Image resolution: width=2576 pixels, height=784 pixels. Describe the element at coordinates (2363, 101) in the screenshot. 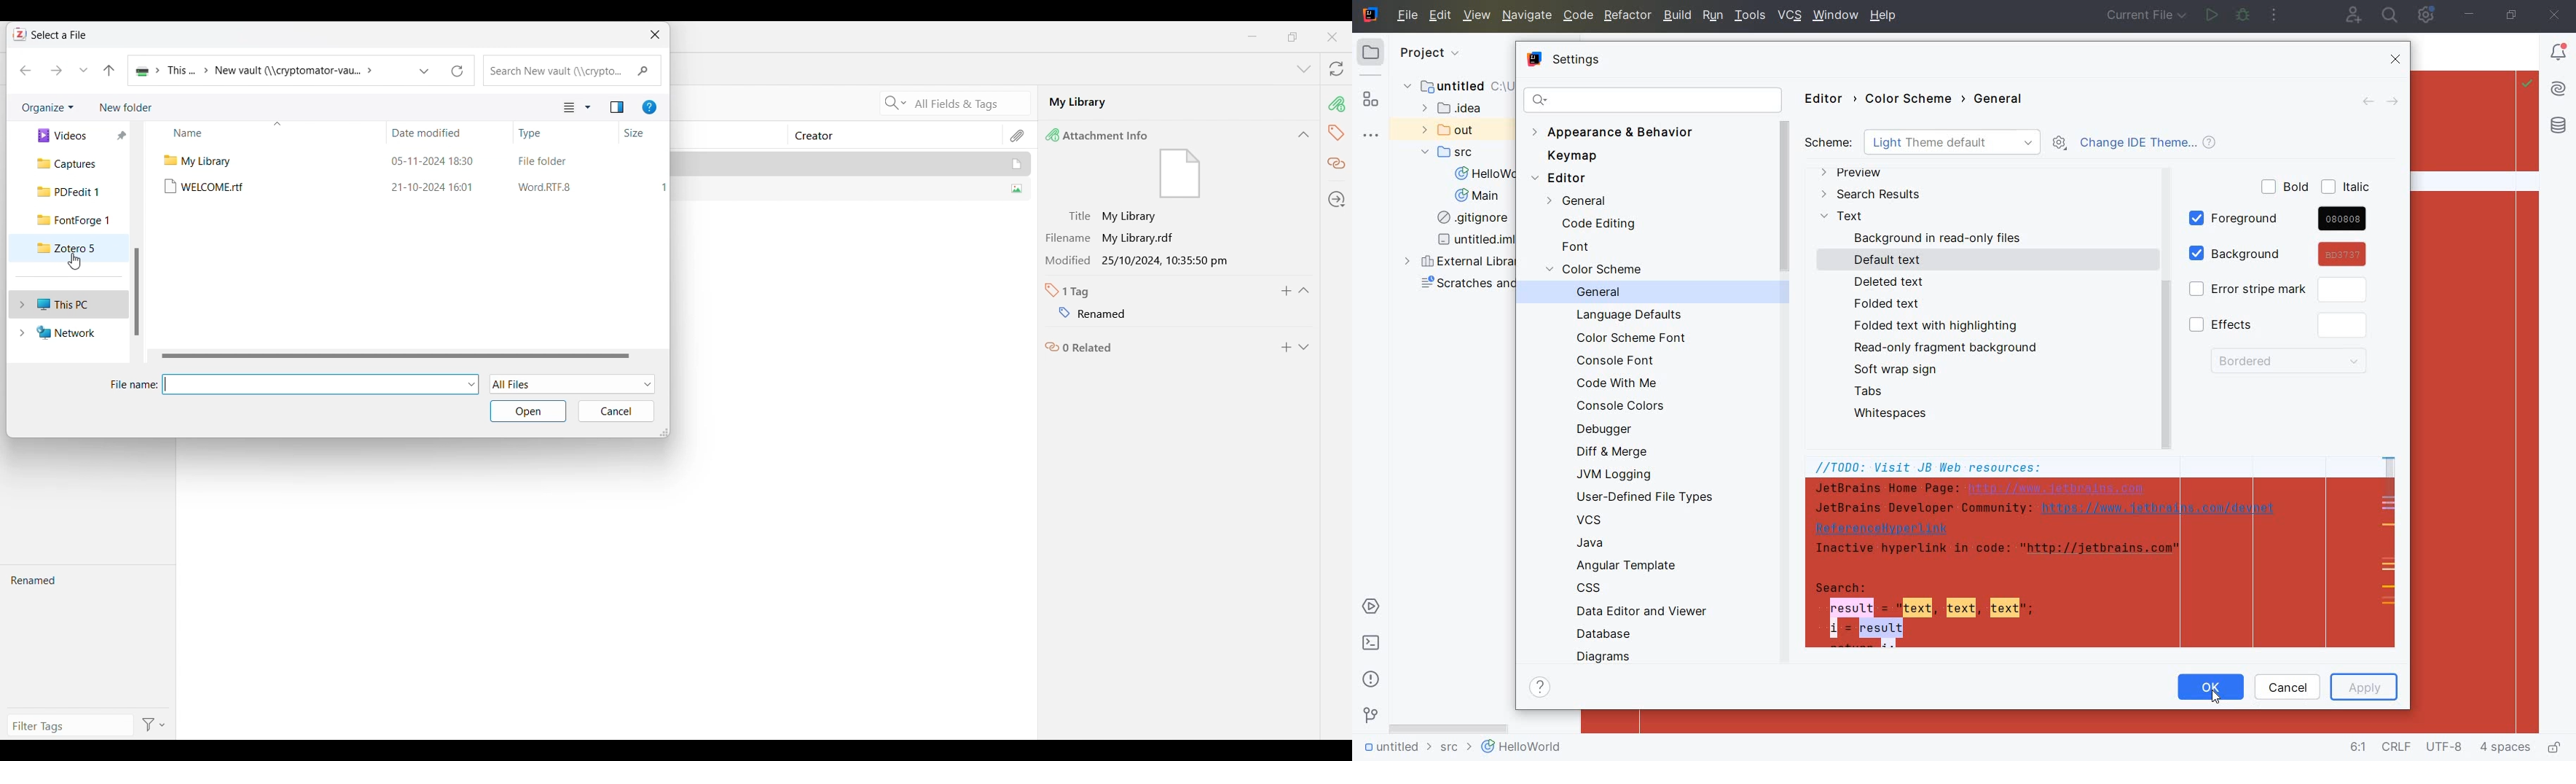

I see `BACK` at that location.